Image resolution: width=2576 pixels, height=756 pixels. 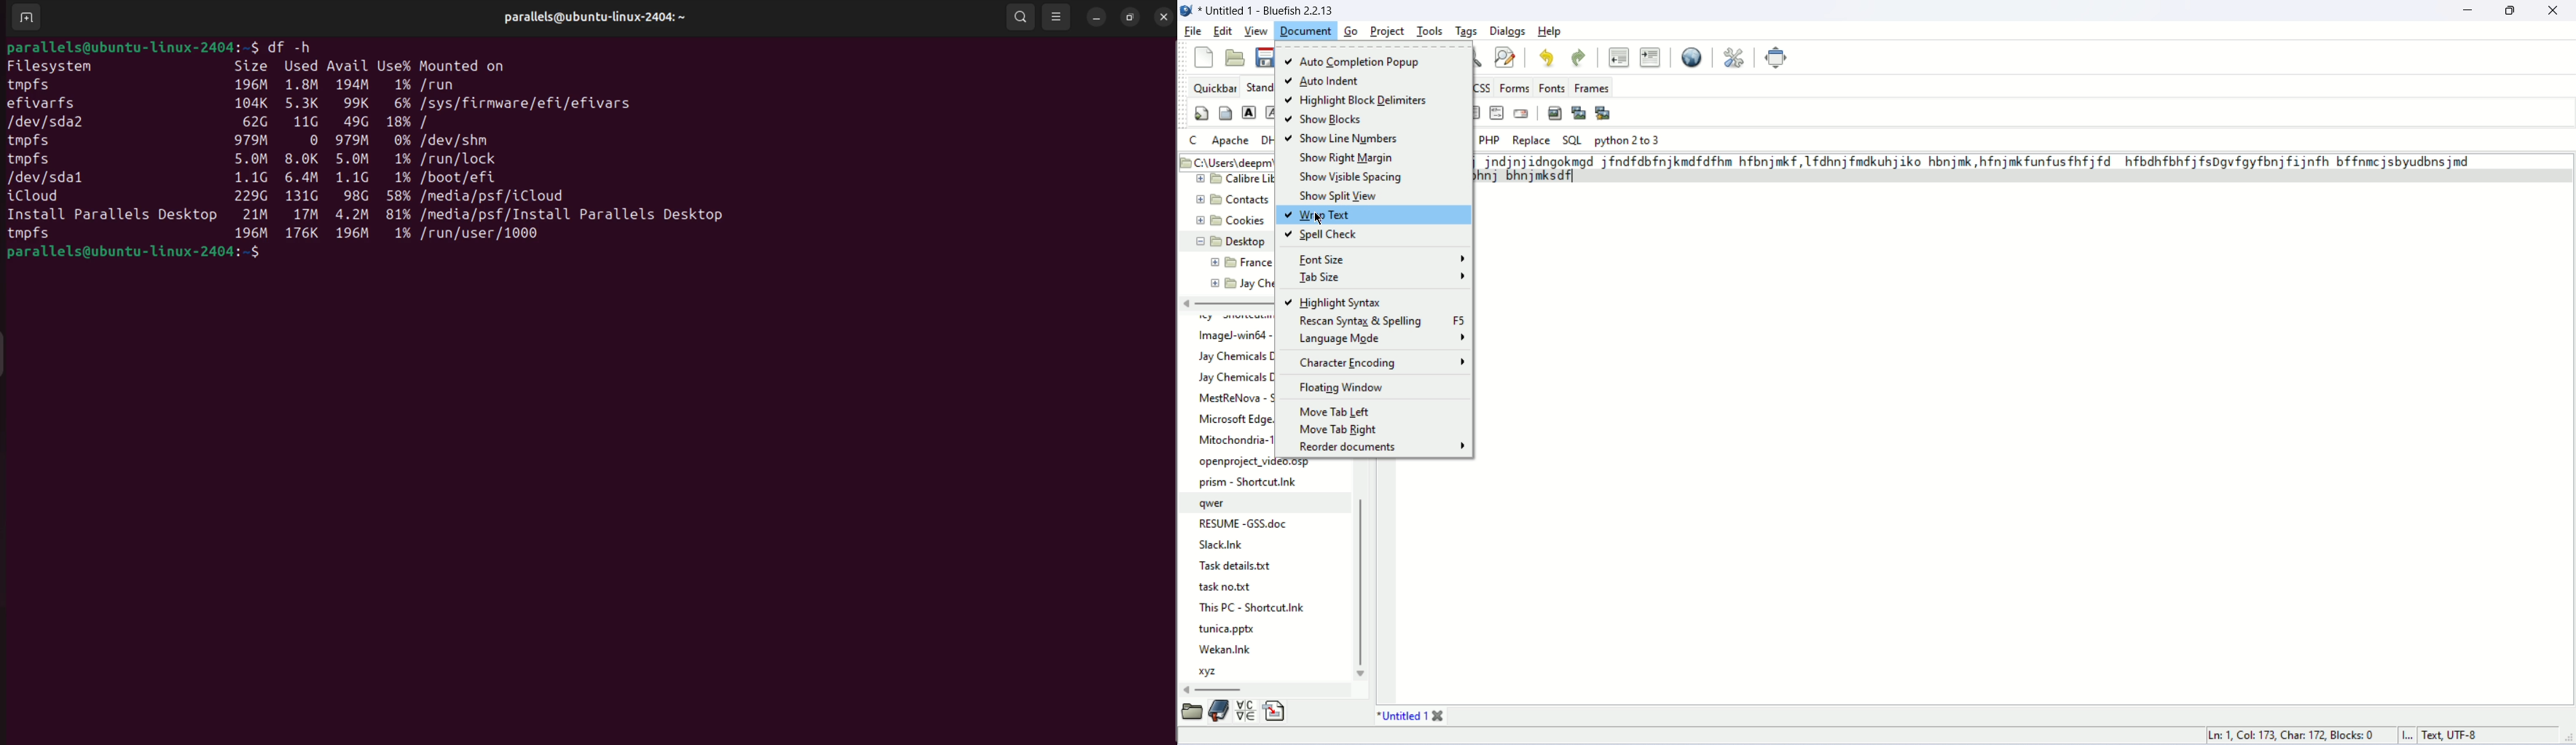 What do you see at coordinates (1257, 30) in the screenshot?
I see `view` at bounding box center [1257, 30].